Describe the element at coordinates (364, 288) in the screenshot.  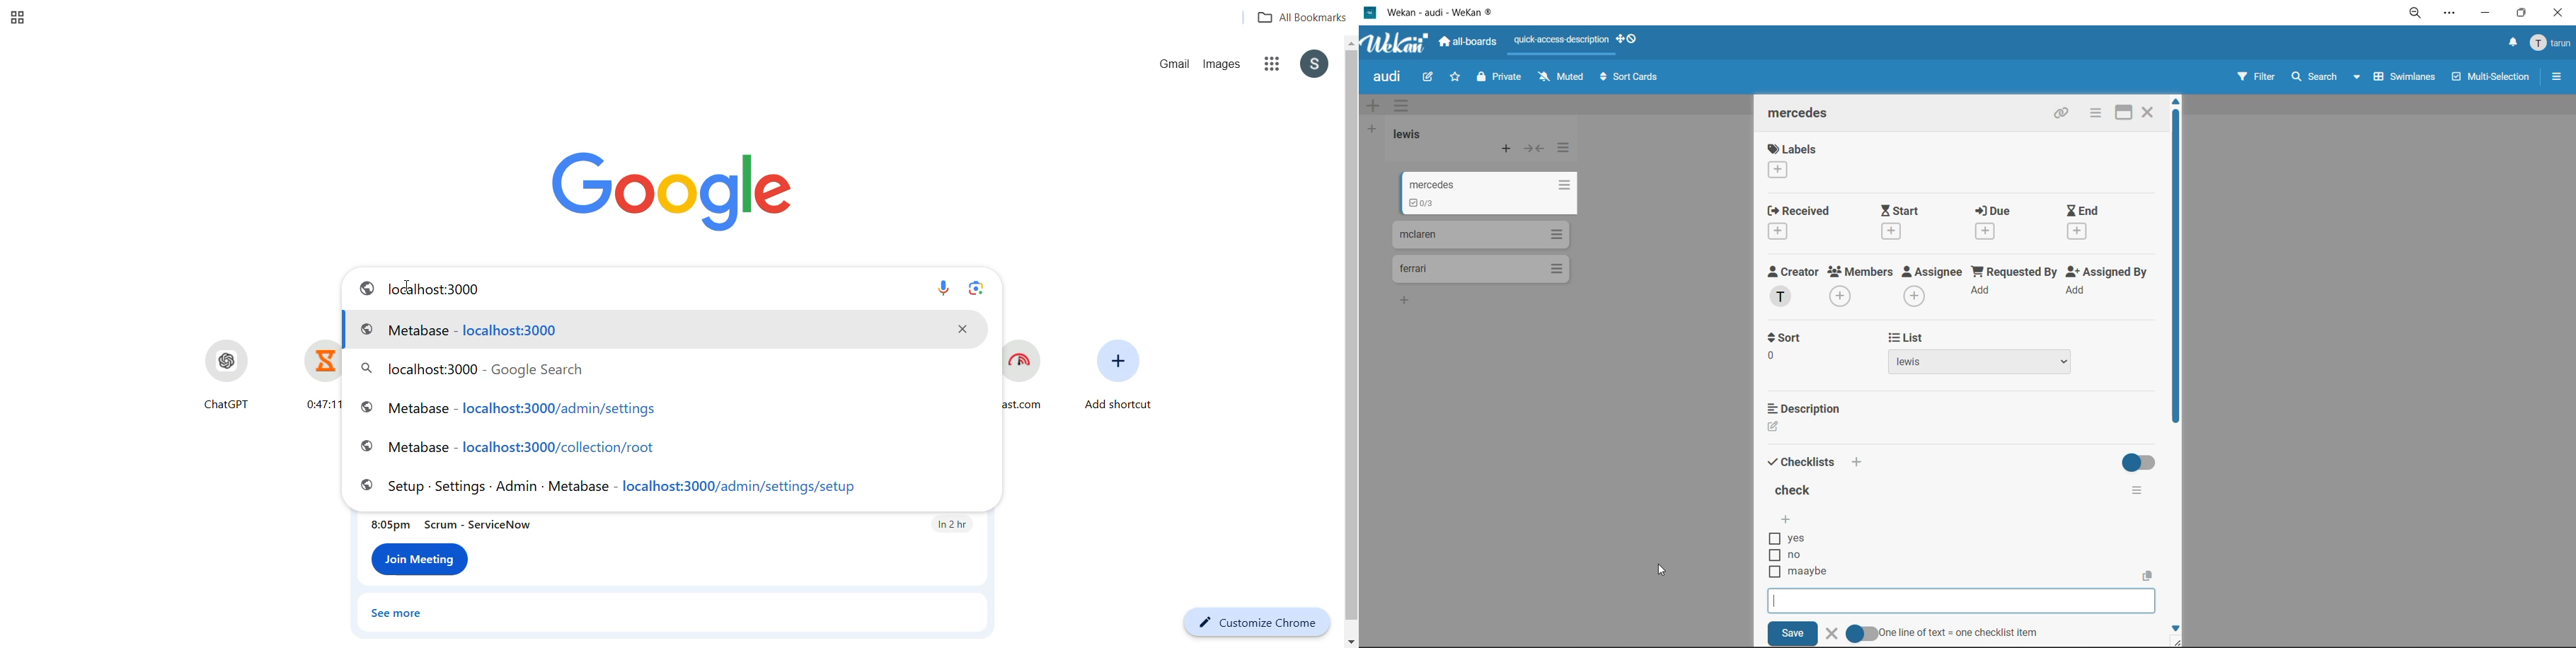
I see `internet logo` at that location.